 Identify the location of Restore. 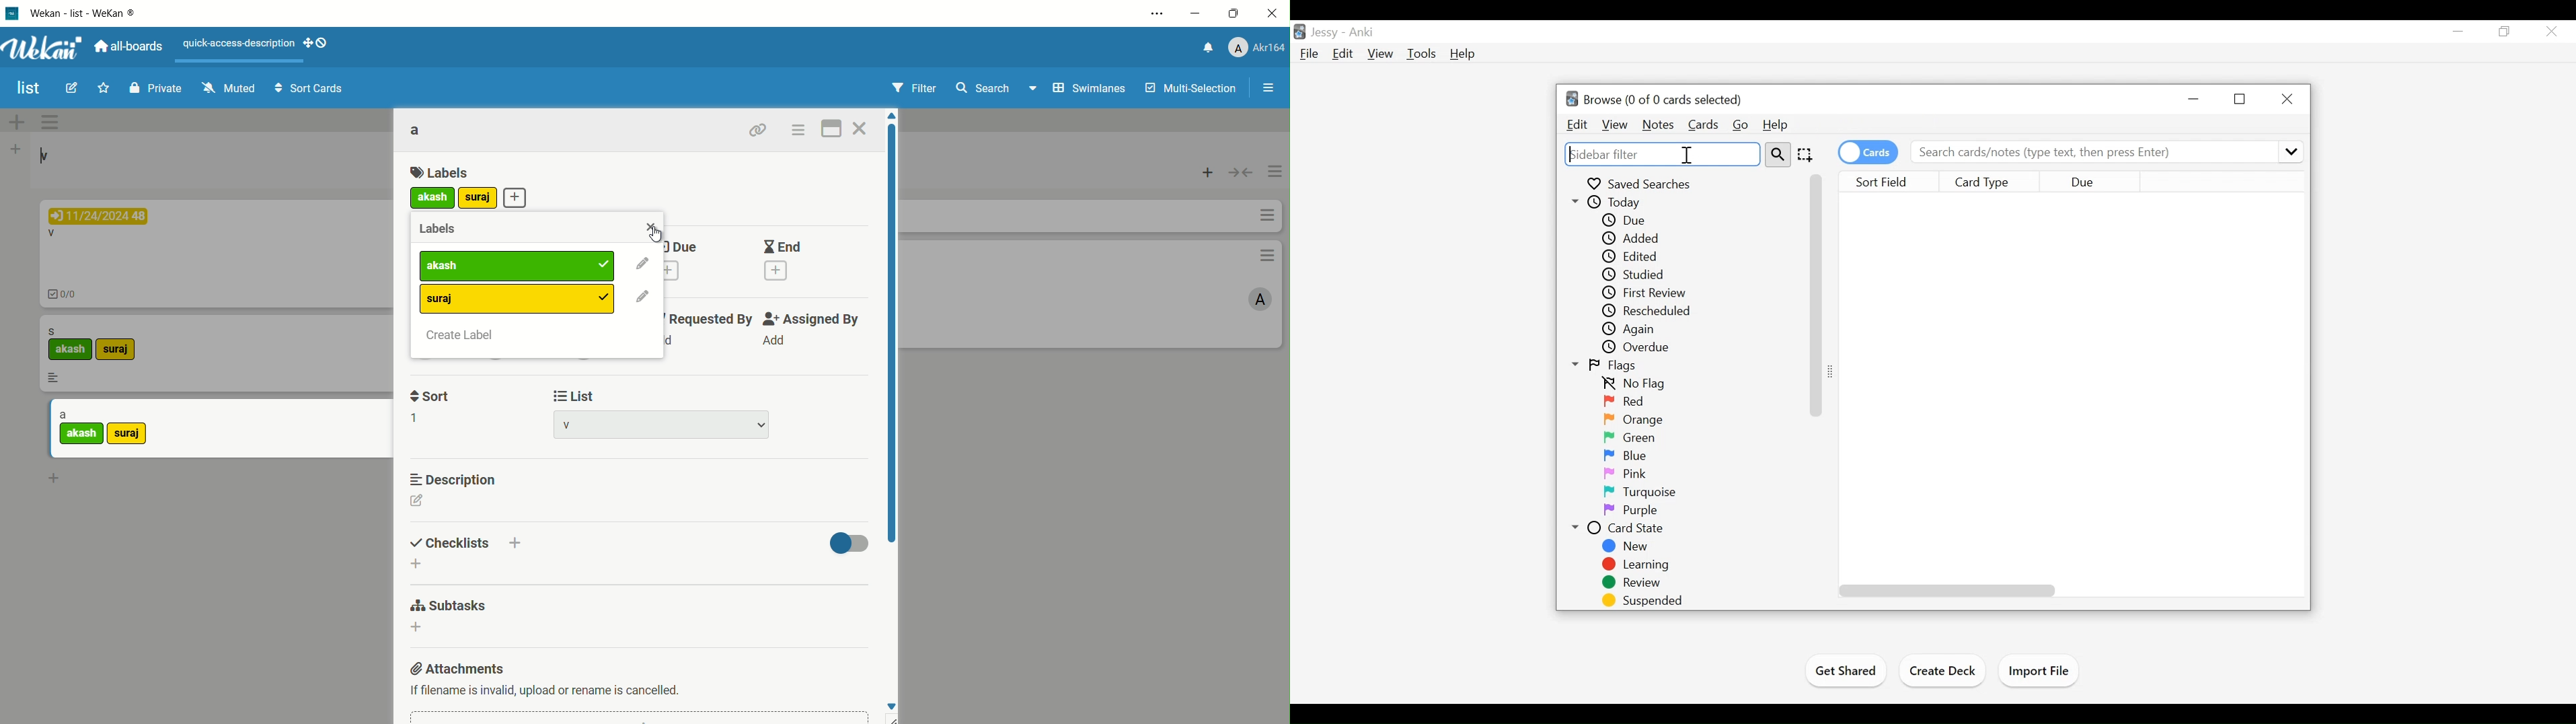
(2506, 32).